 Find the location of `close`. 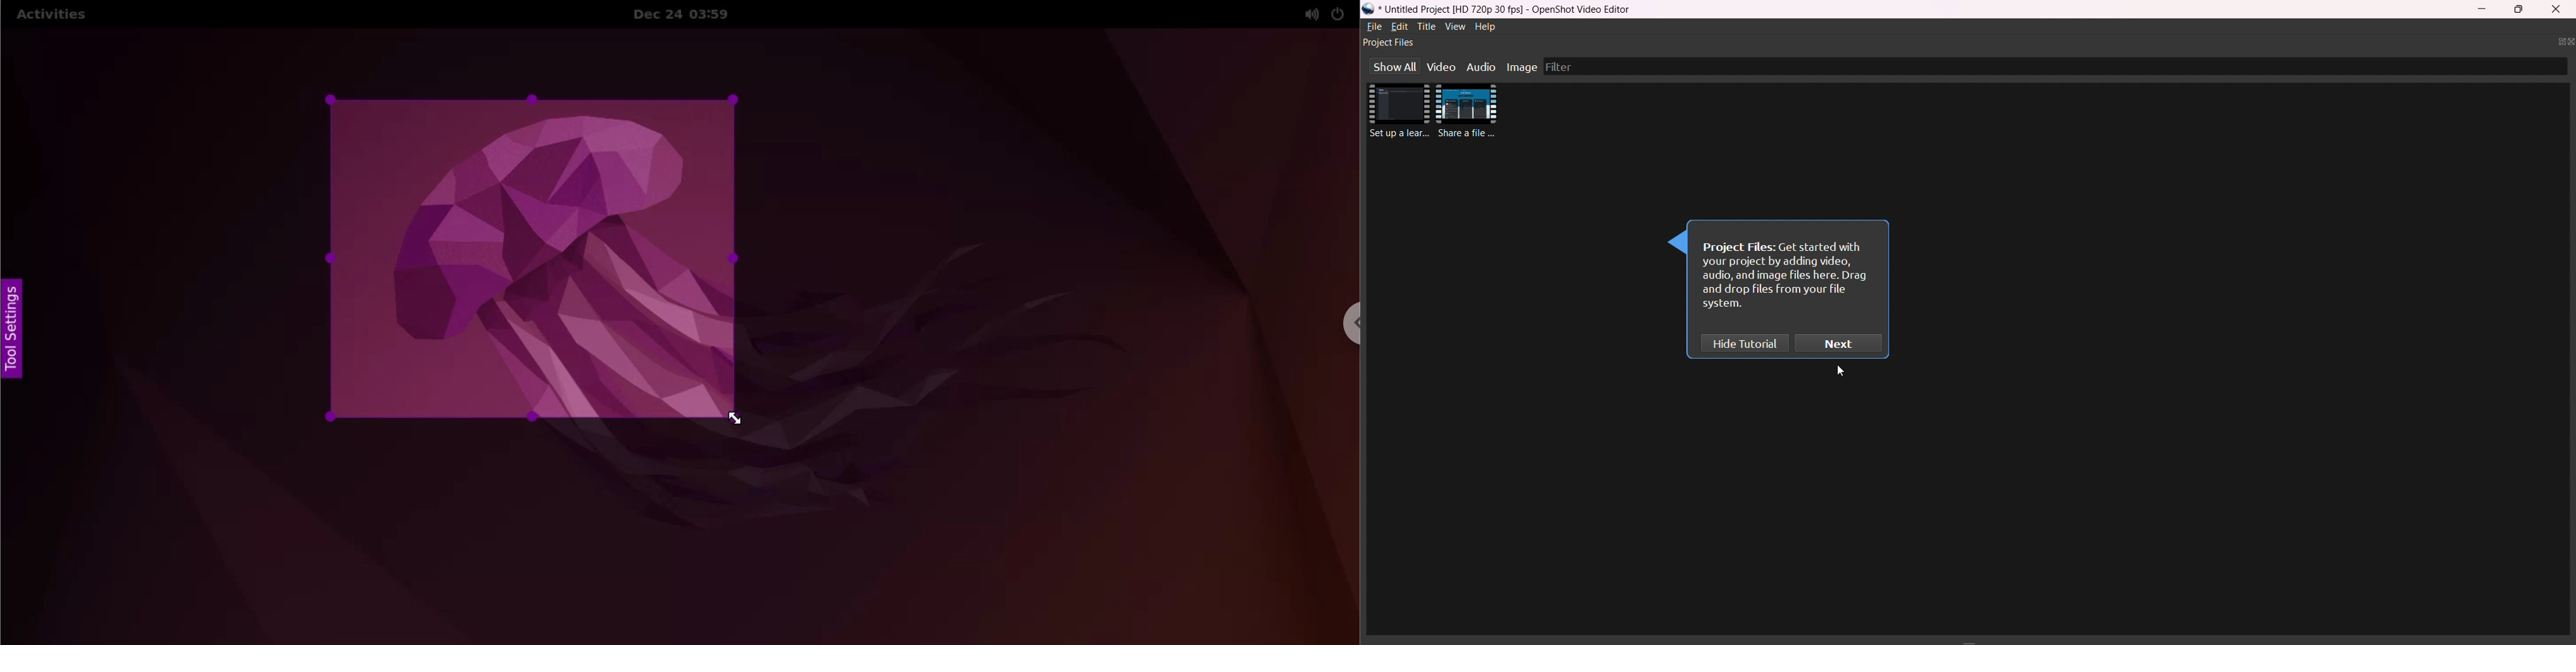

close is located at coordinates (2556, 10).